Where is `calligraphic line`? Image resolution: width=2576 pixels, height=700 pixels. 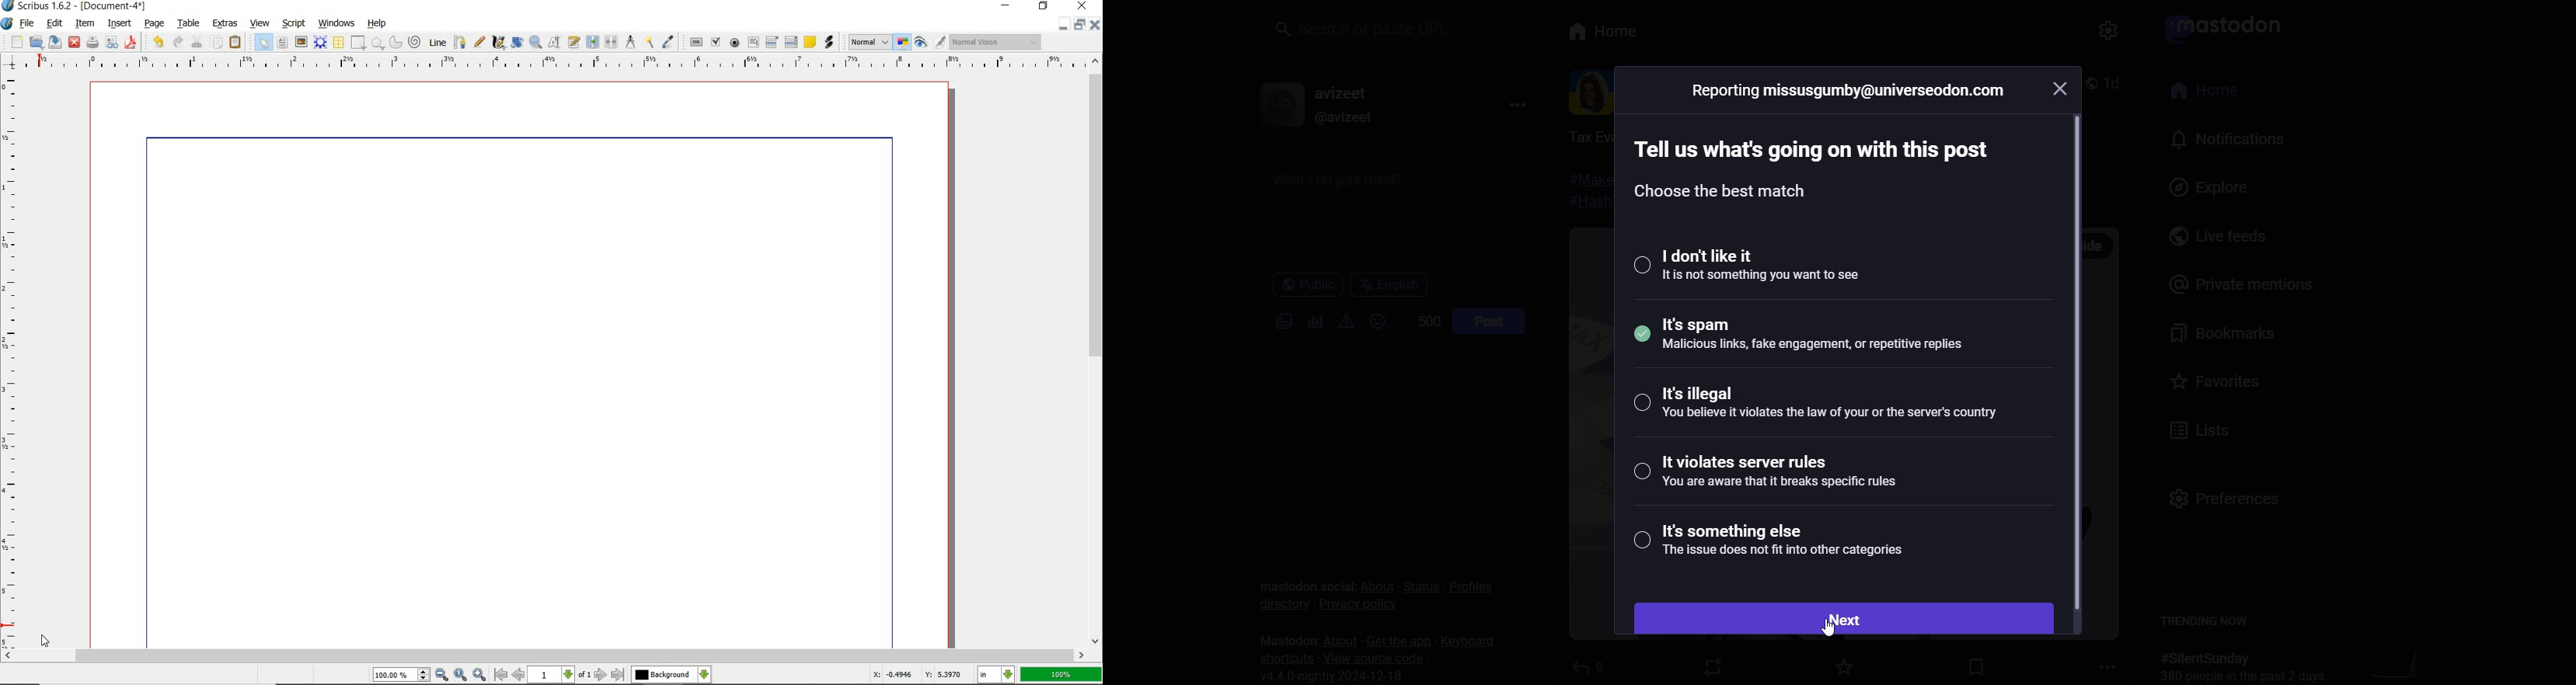 calligraphic line is located at coordinates (498, 43).